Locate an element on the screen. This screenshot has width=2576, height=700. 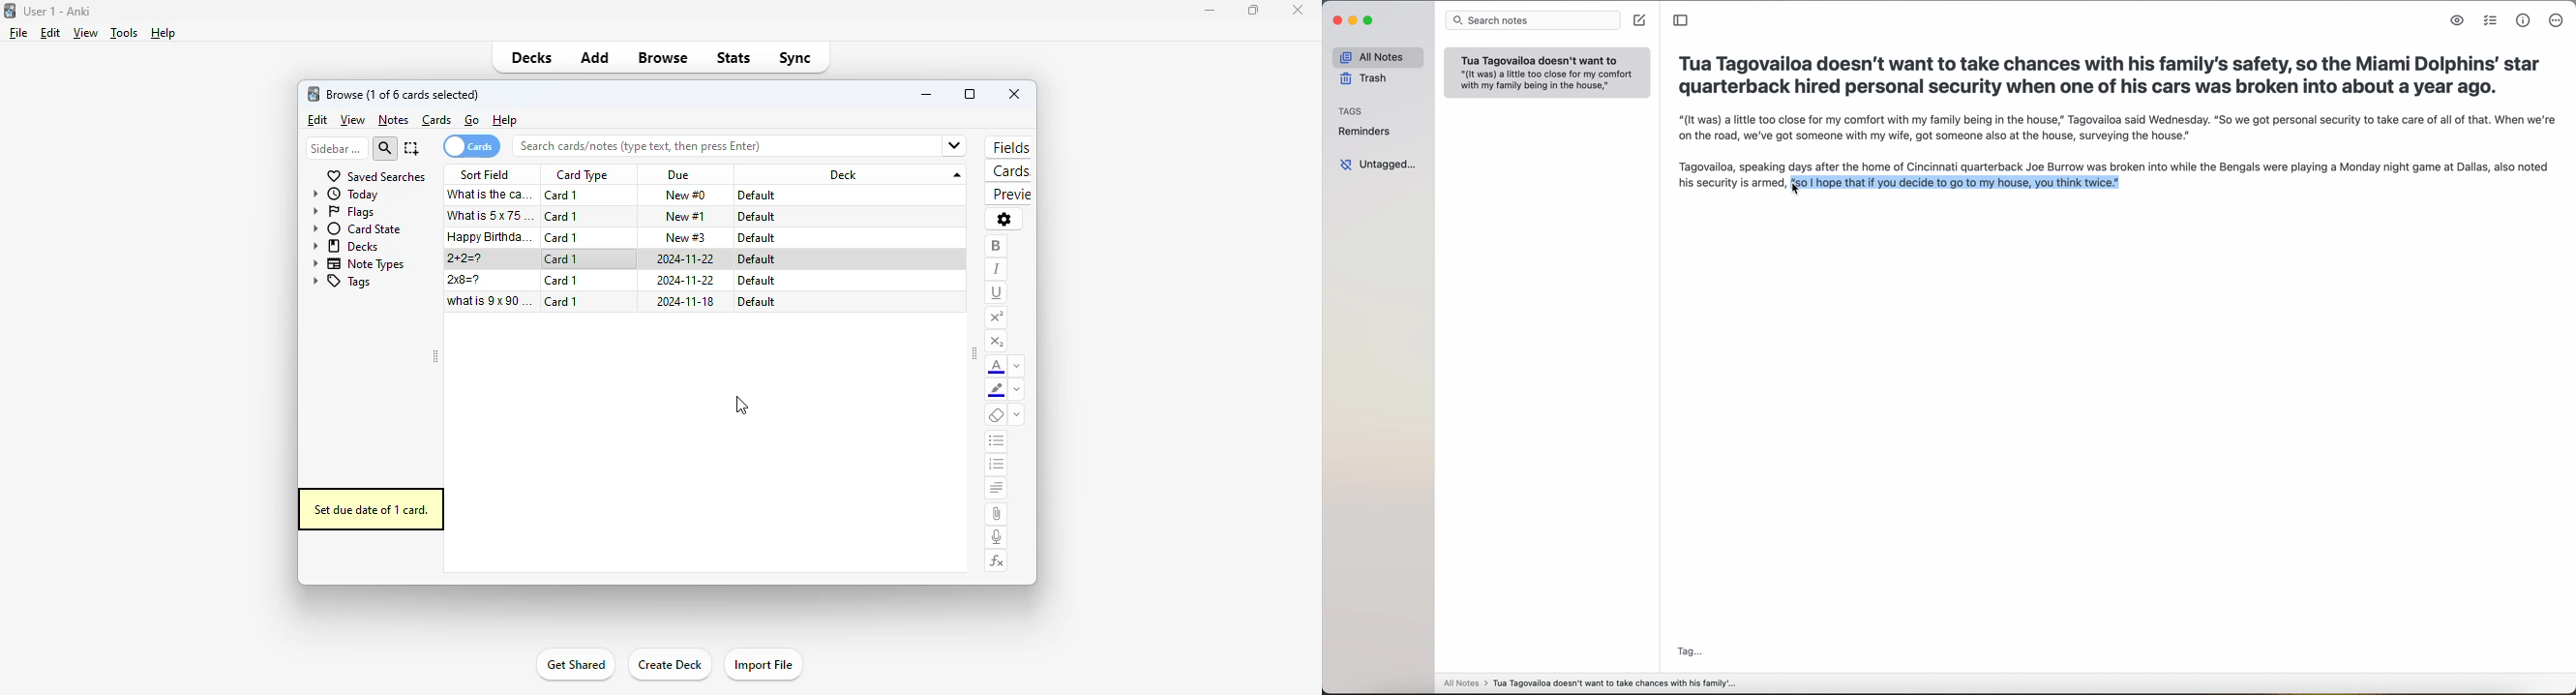
underline is located at coordinates (997, 292).